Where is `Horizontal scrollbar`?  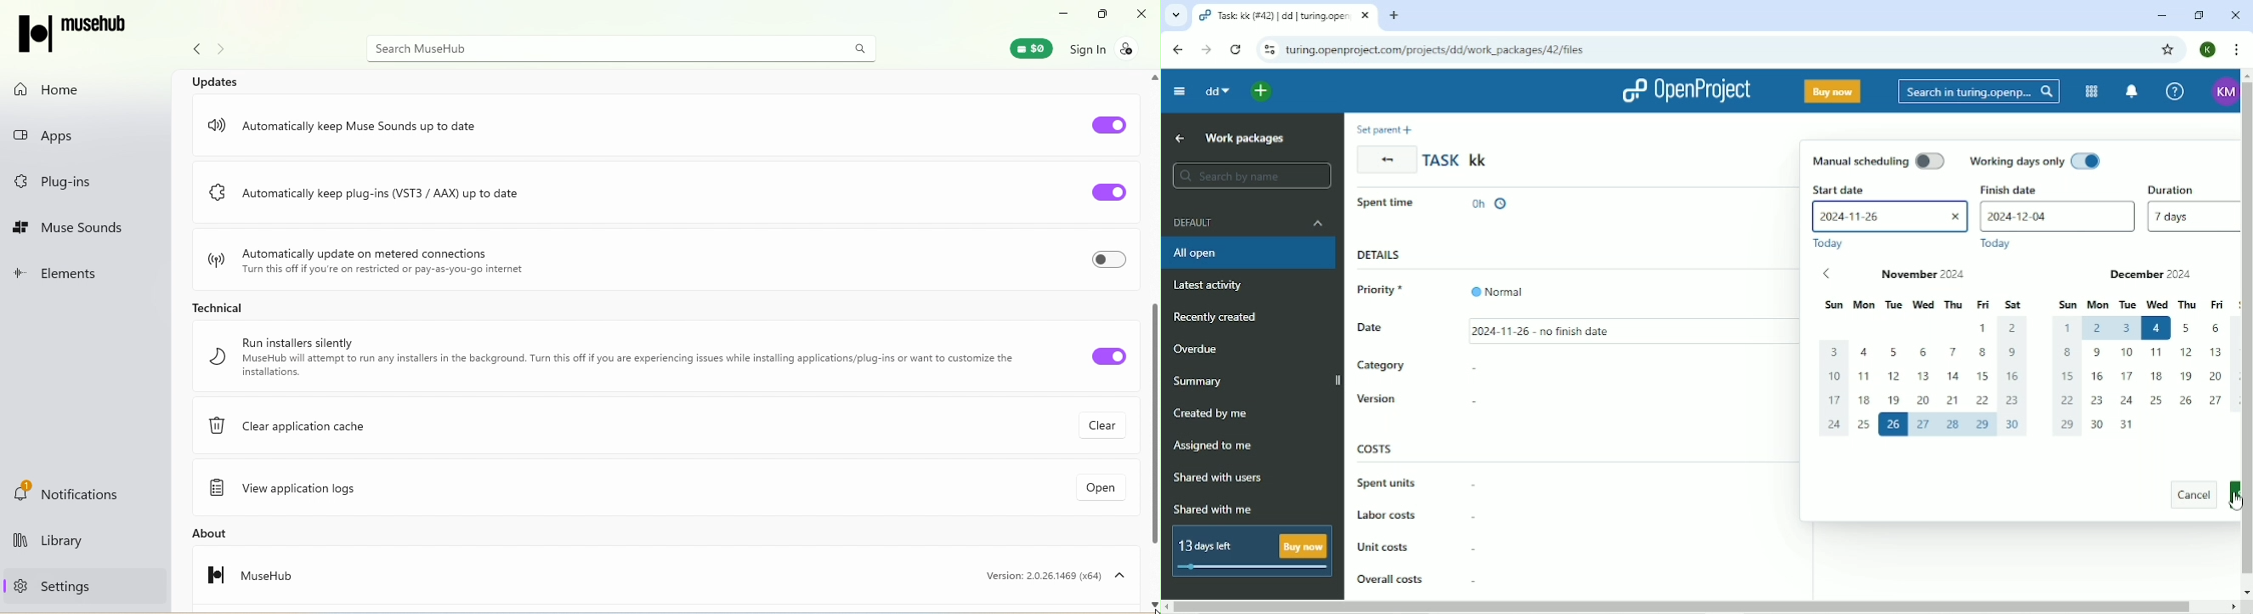 Horizontal scrollbar is located at coordinates (1707, 605).